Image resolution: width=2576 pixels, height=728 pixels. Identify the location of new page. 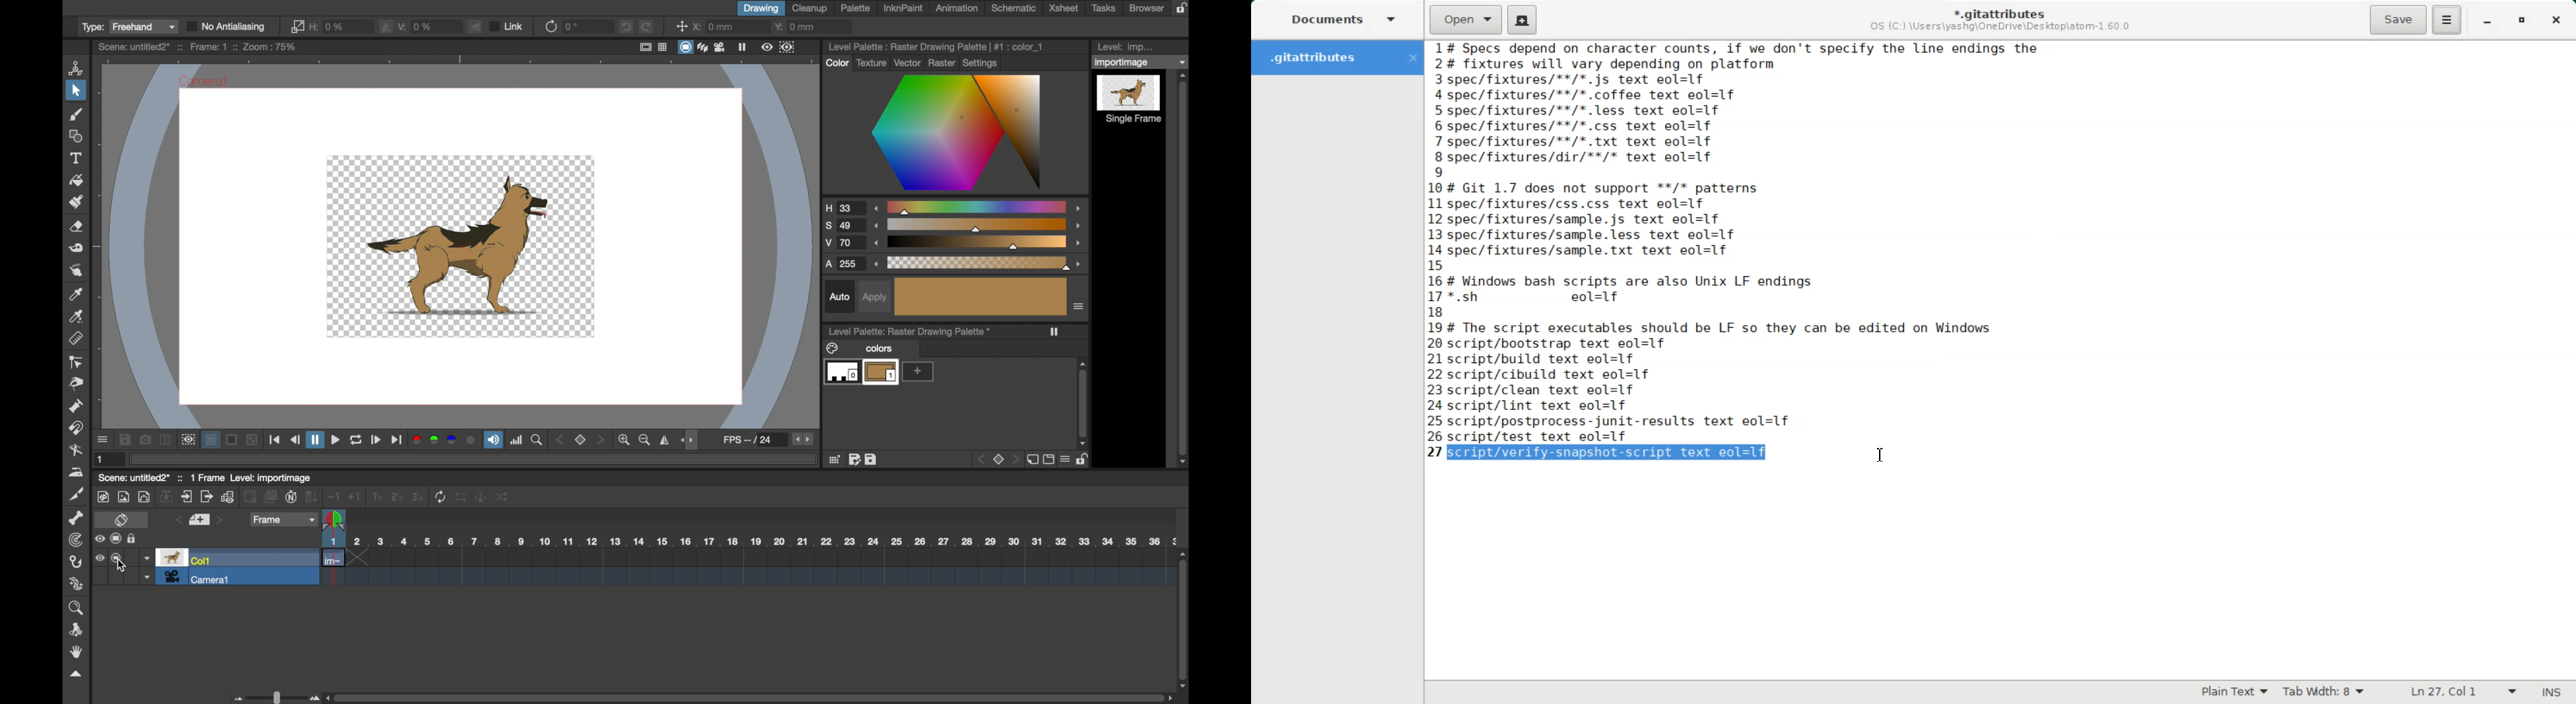
(1031, 459).